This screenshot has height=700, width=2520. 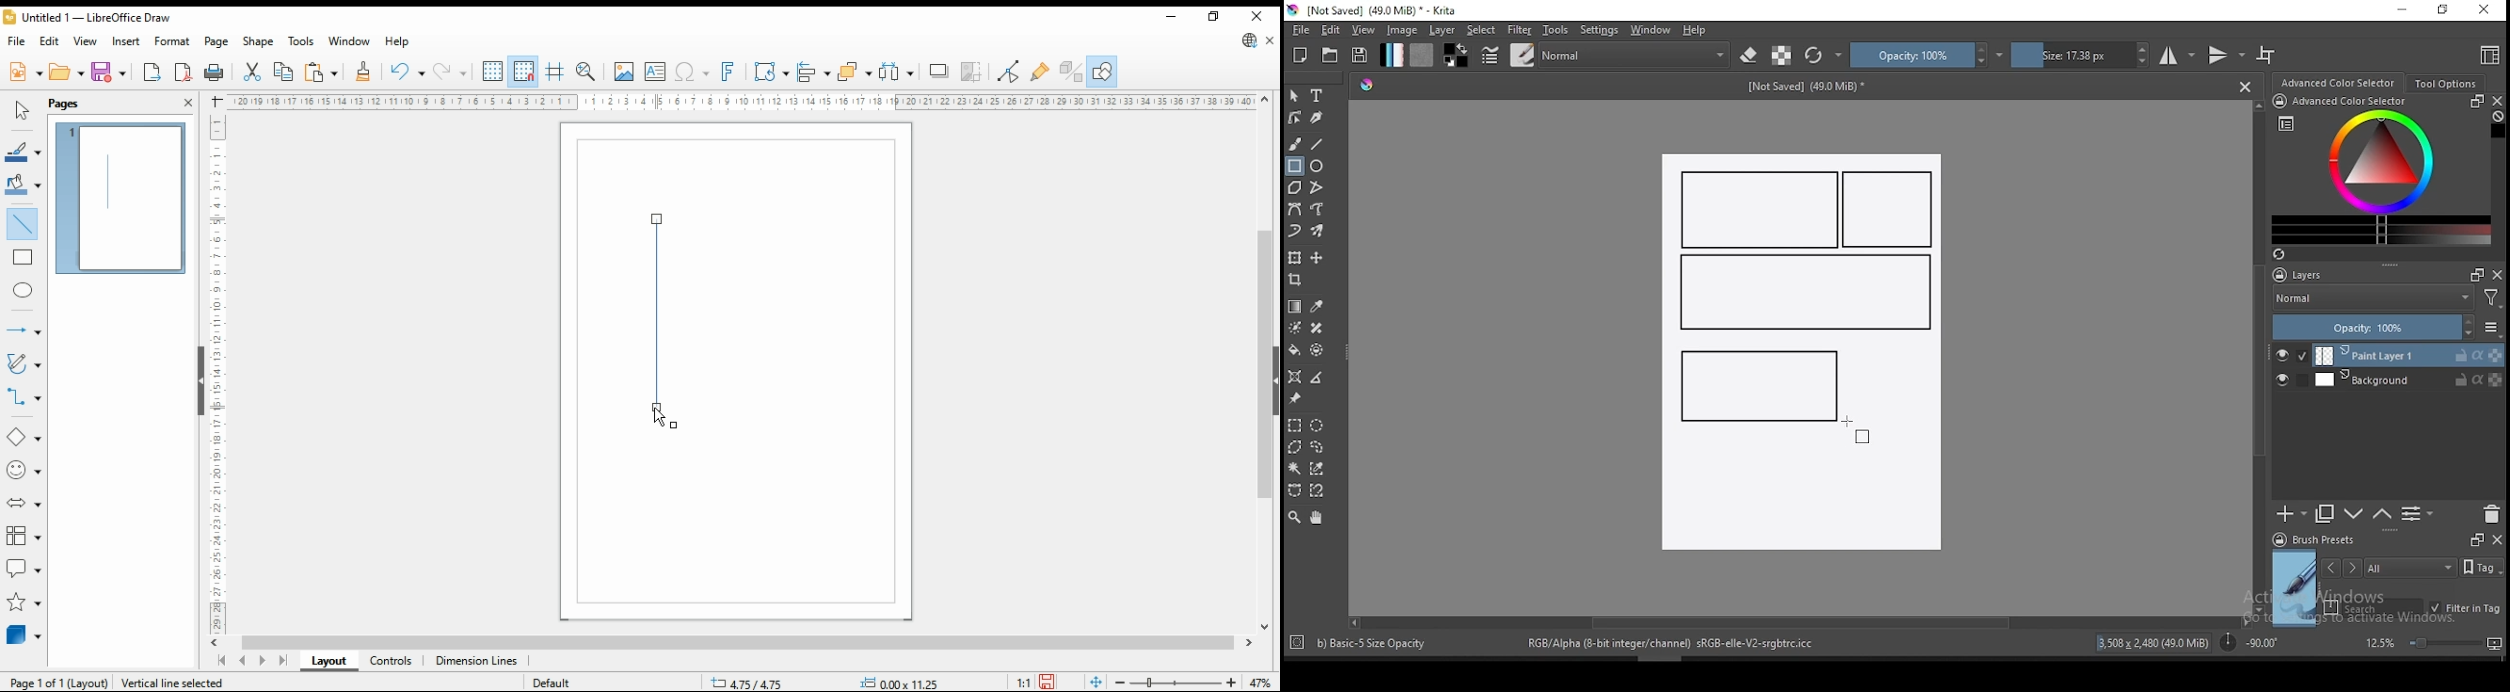 I want to click on zoom level, so click(x=2433, y=642).